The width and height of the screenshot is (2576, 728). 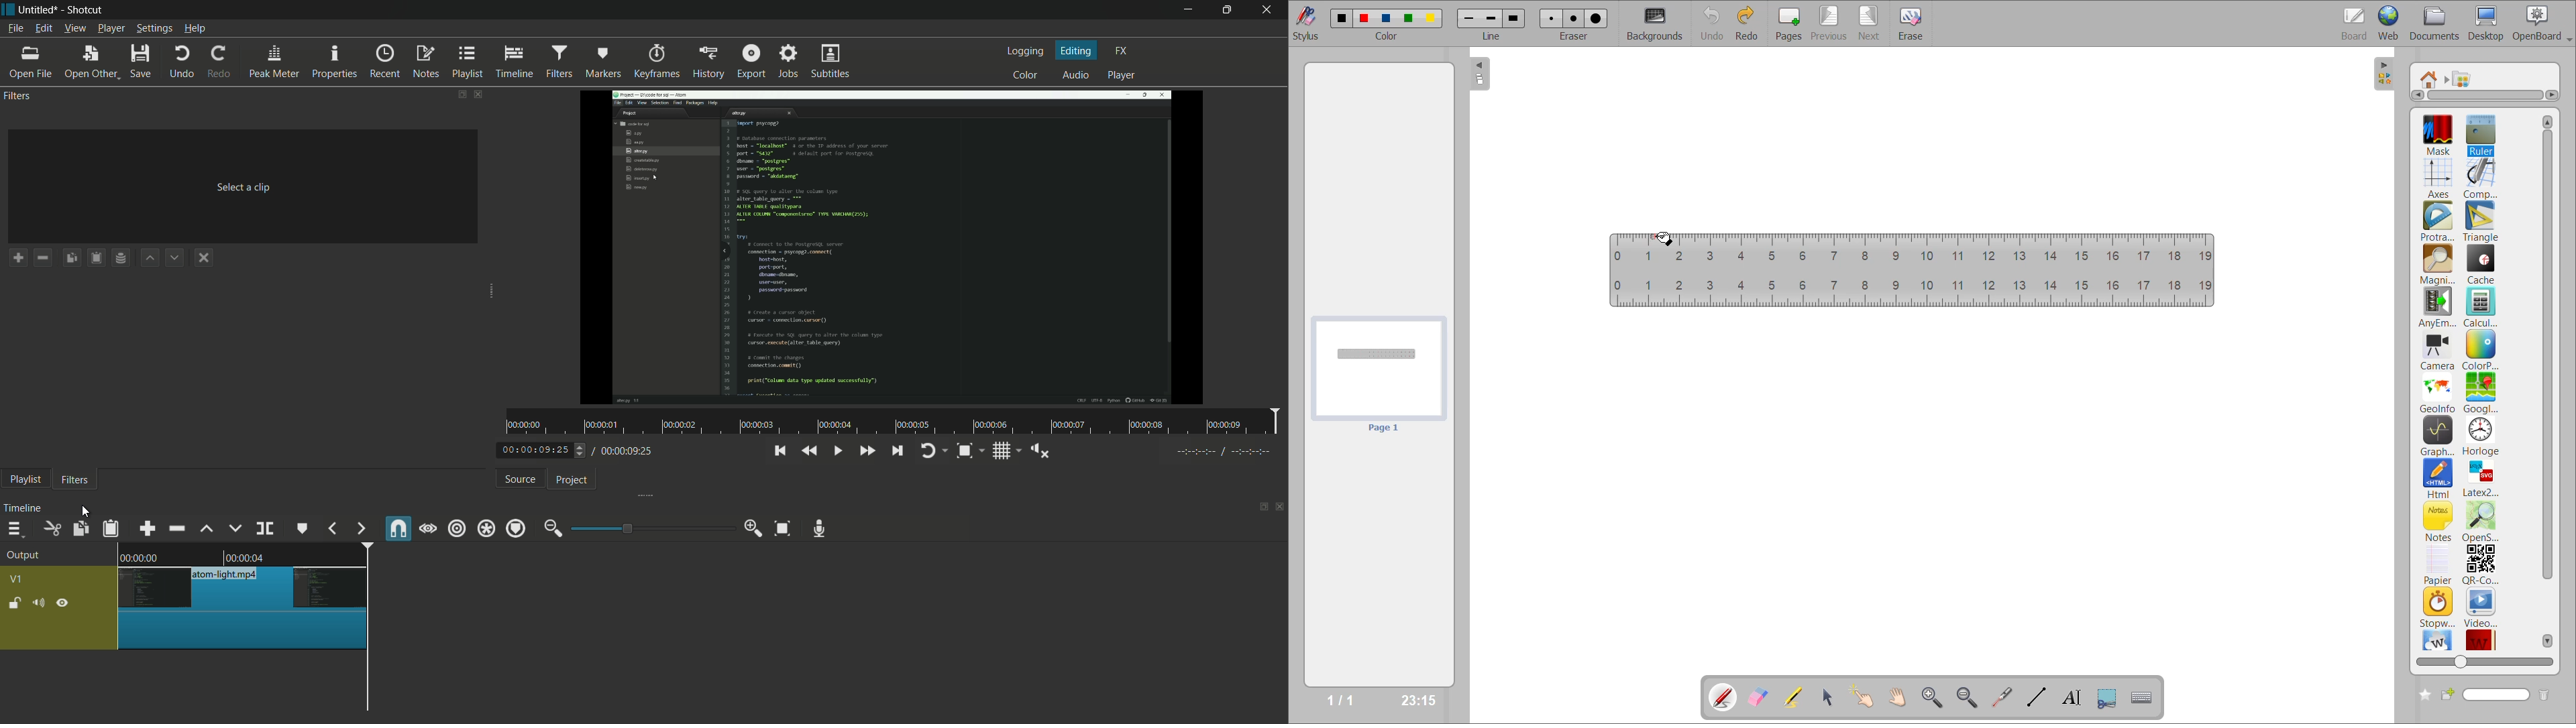 I want to click on virtual laser pointer, so click(x=2000, y=697).